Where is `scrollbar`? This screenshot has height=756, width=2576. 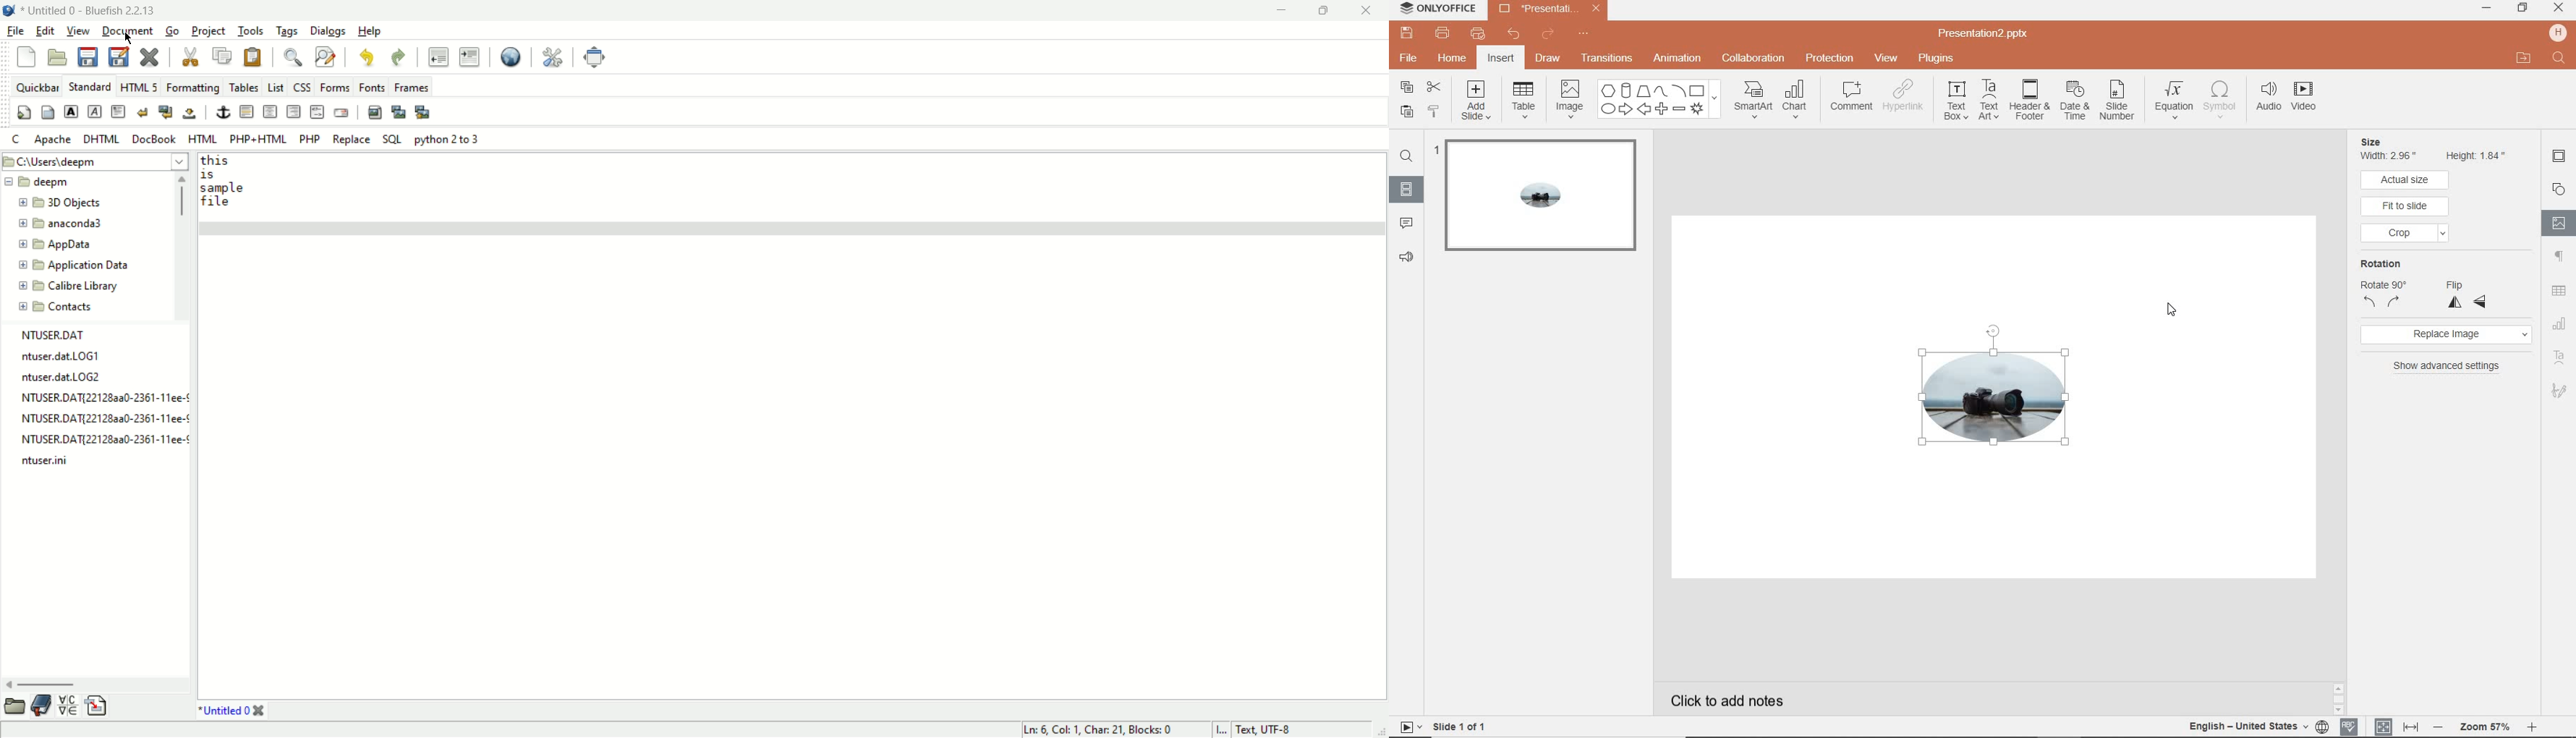
scrollbar is located at coordinates (2342, 698).